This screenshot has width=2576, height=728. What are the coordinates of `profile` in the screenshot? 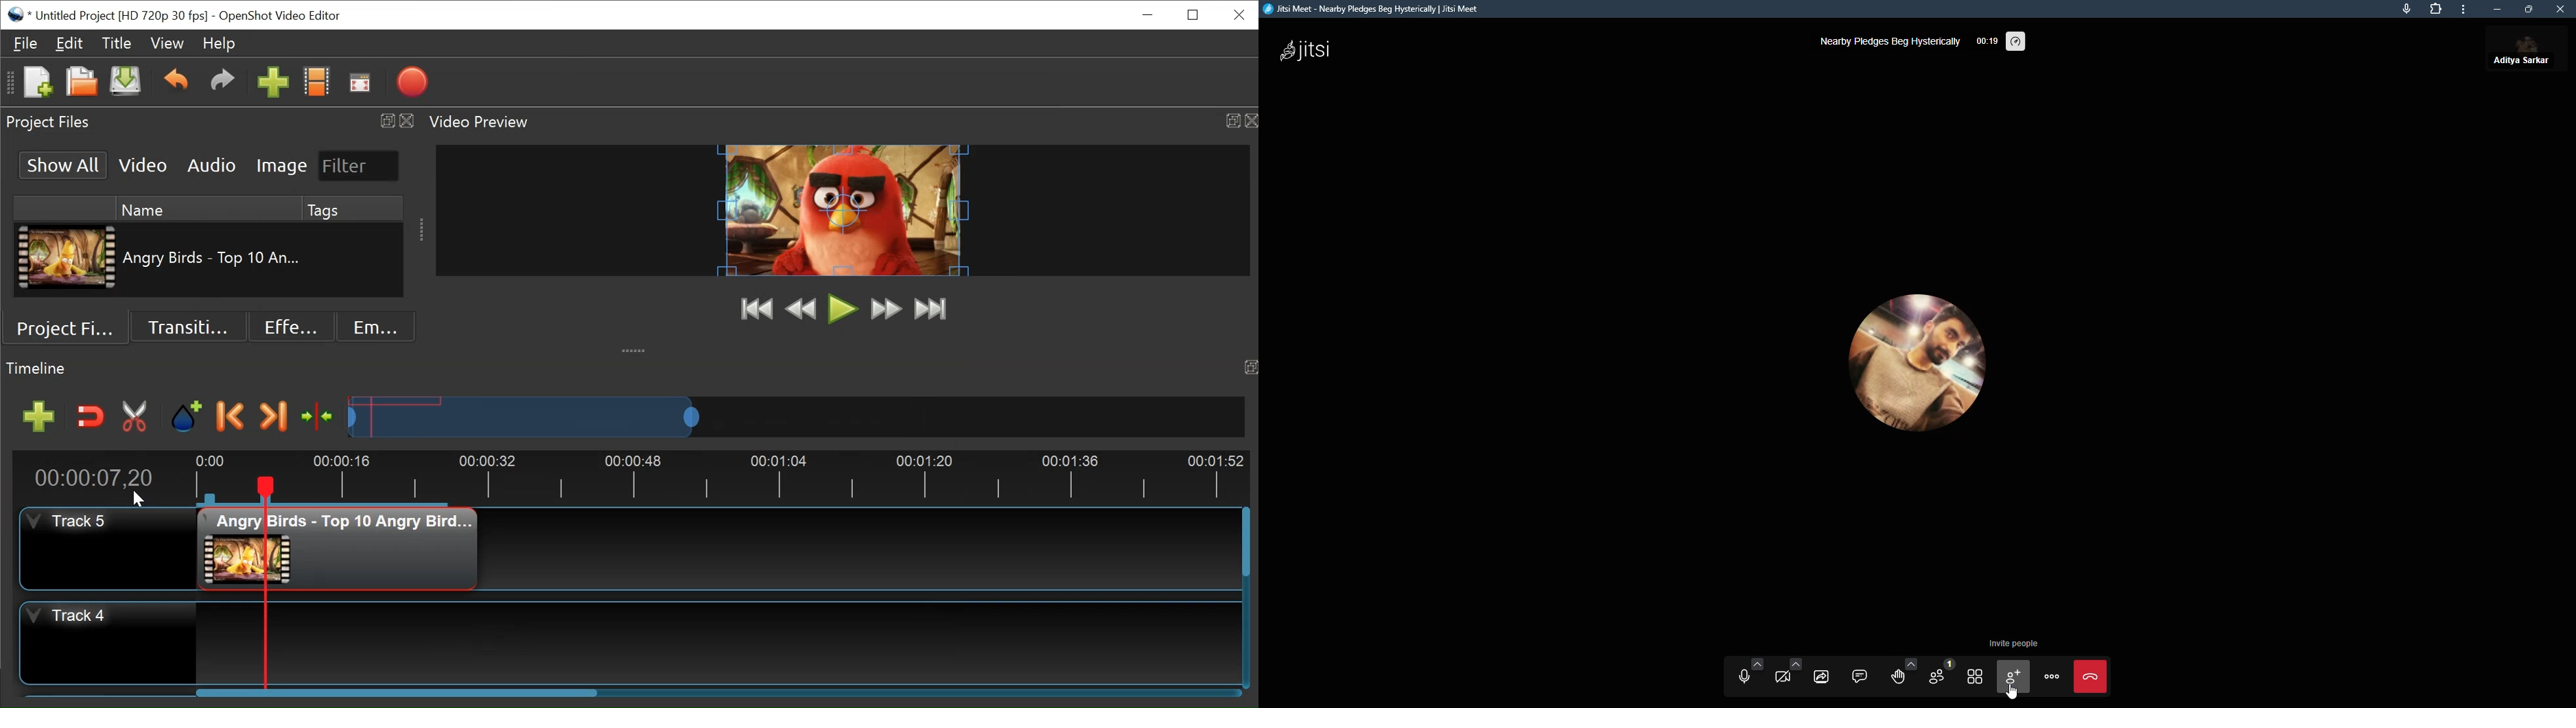 It's located at (2521, 50).